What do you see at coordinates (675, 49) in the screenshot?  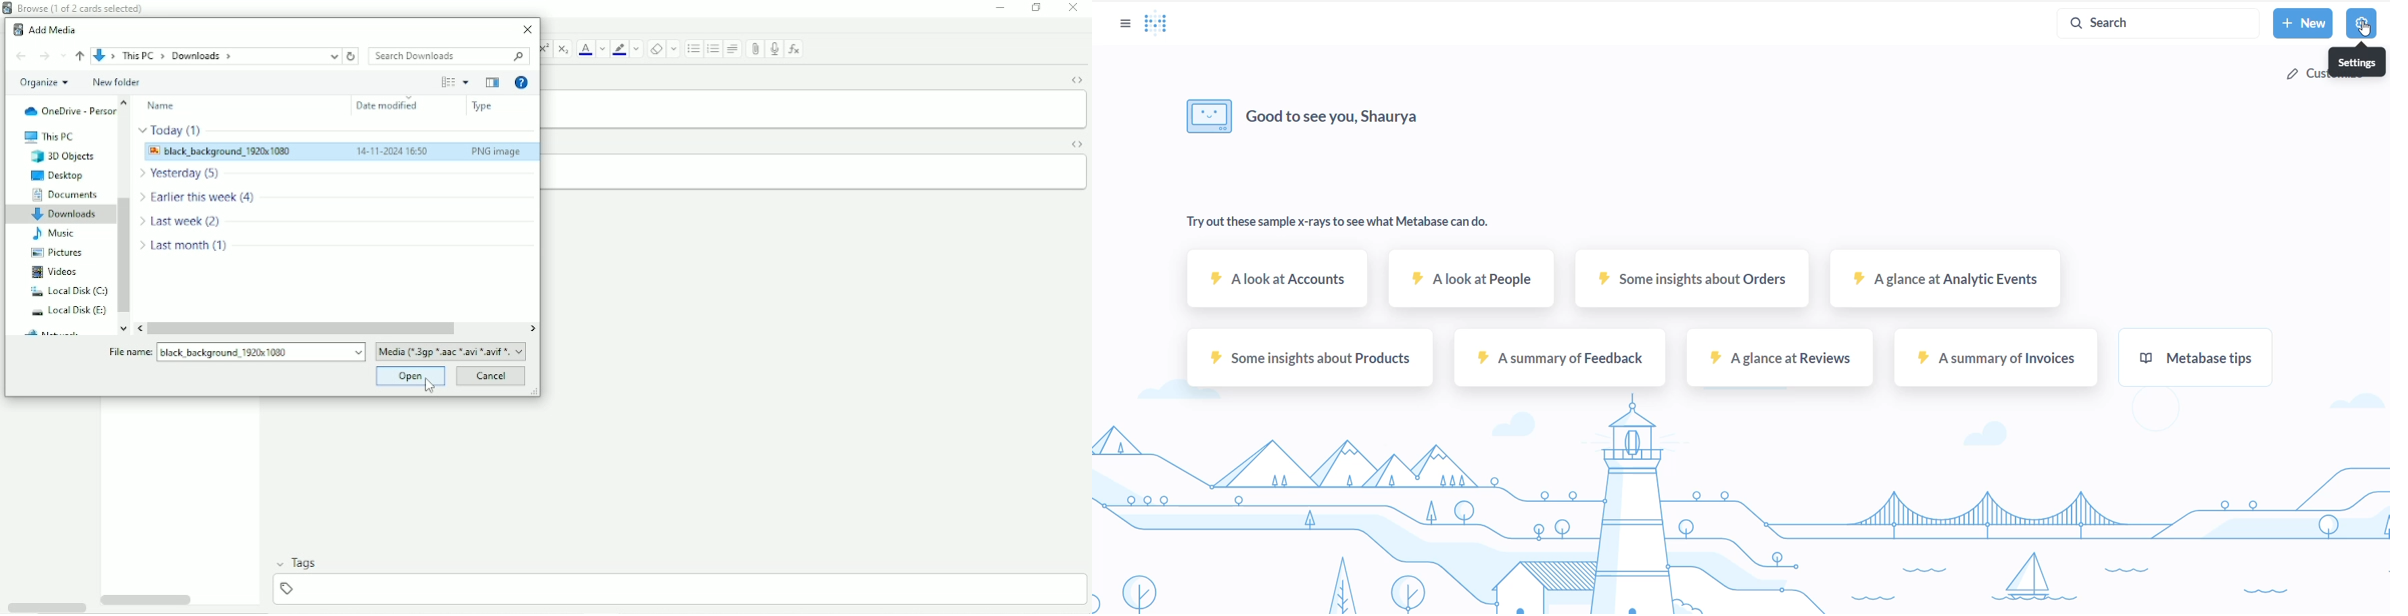 I see `Select formatting to remove` at bounding box center [675, 49].